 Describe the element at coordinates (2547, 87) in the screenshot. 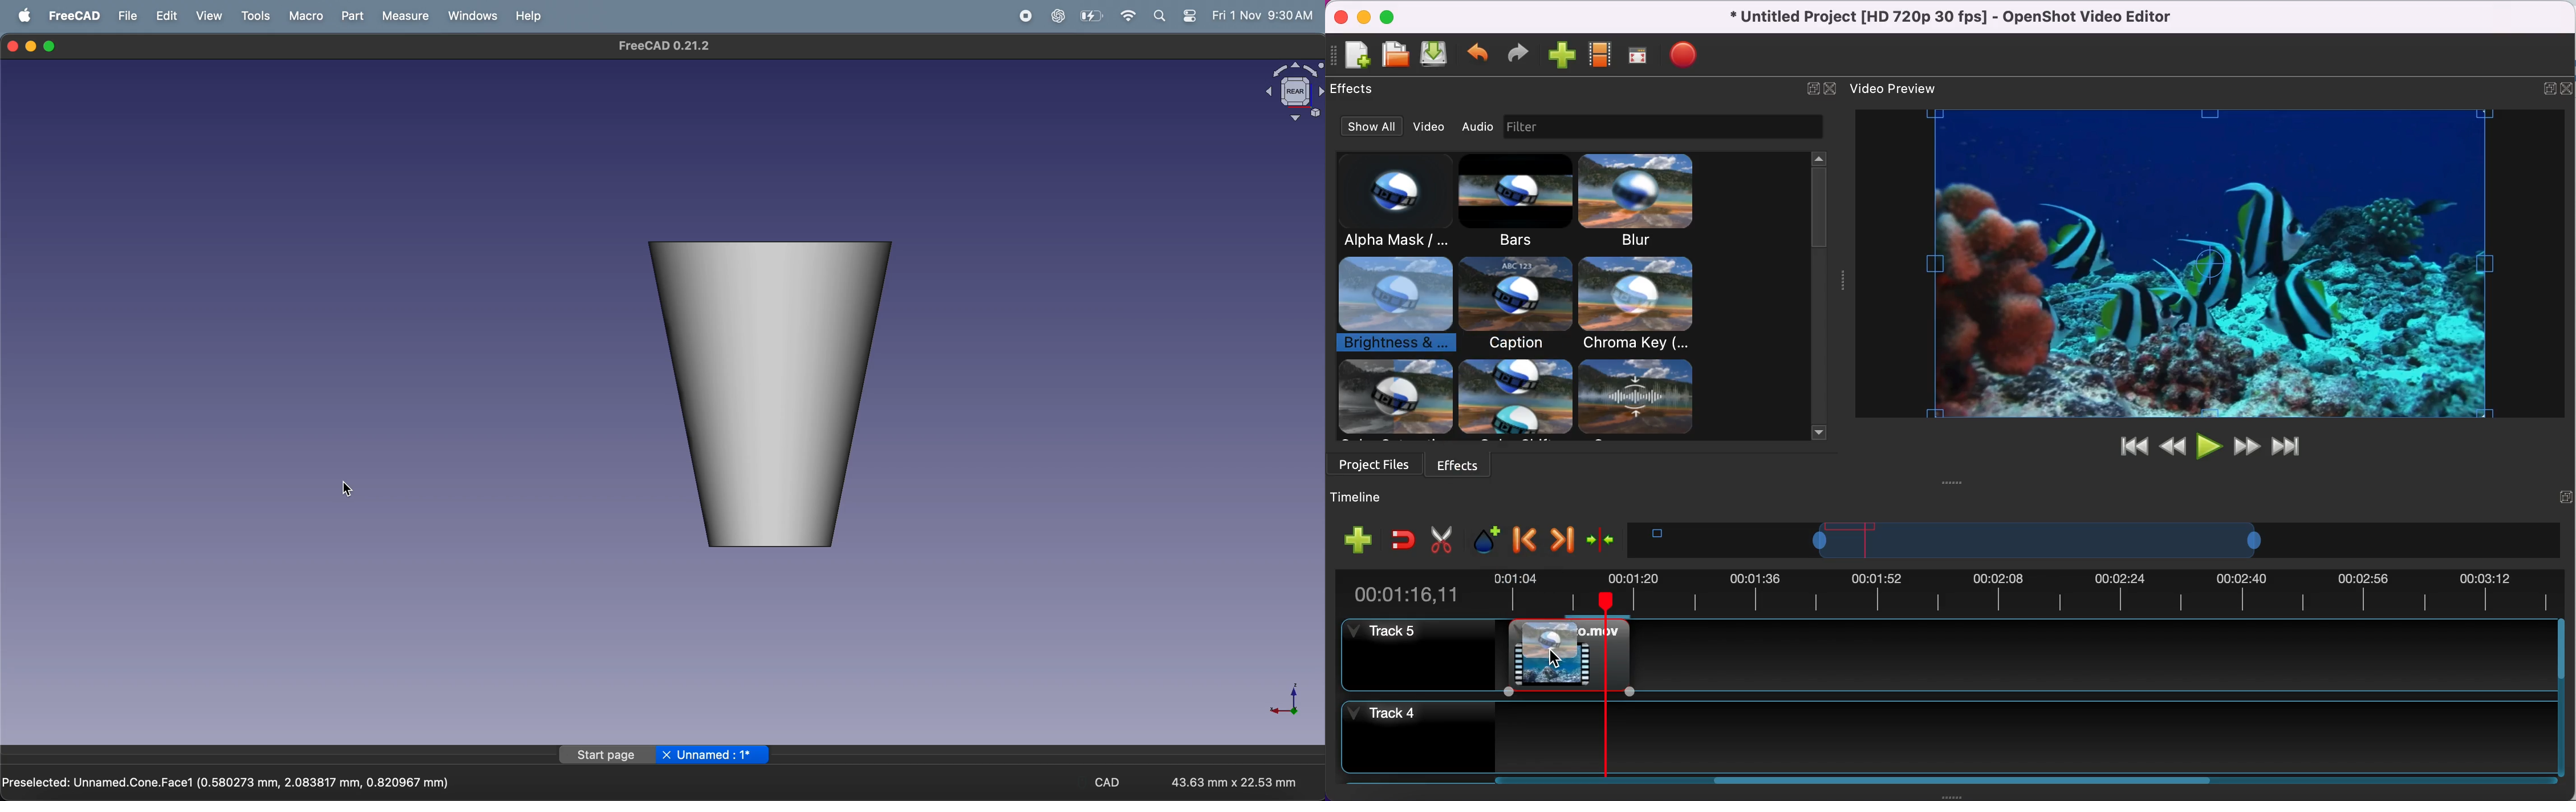

I see `expand/hide` at that location.